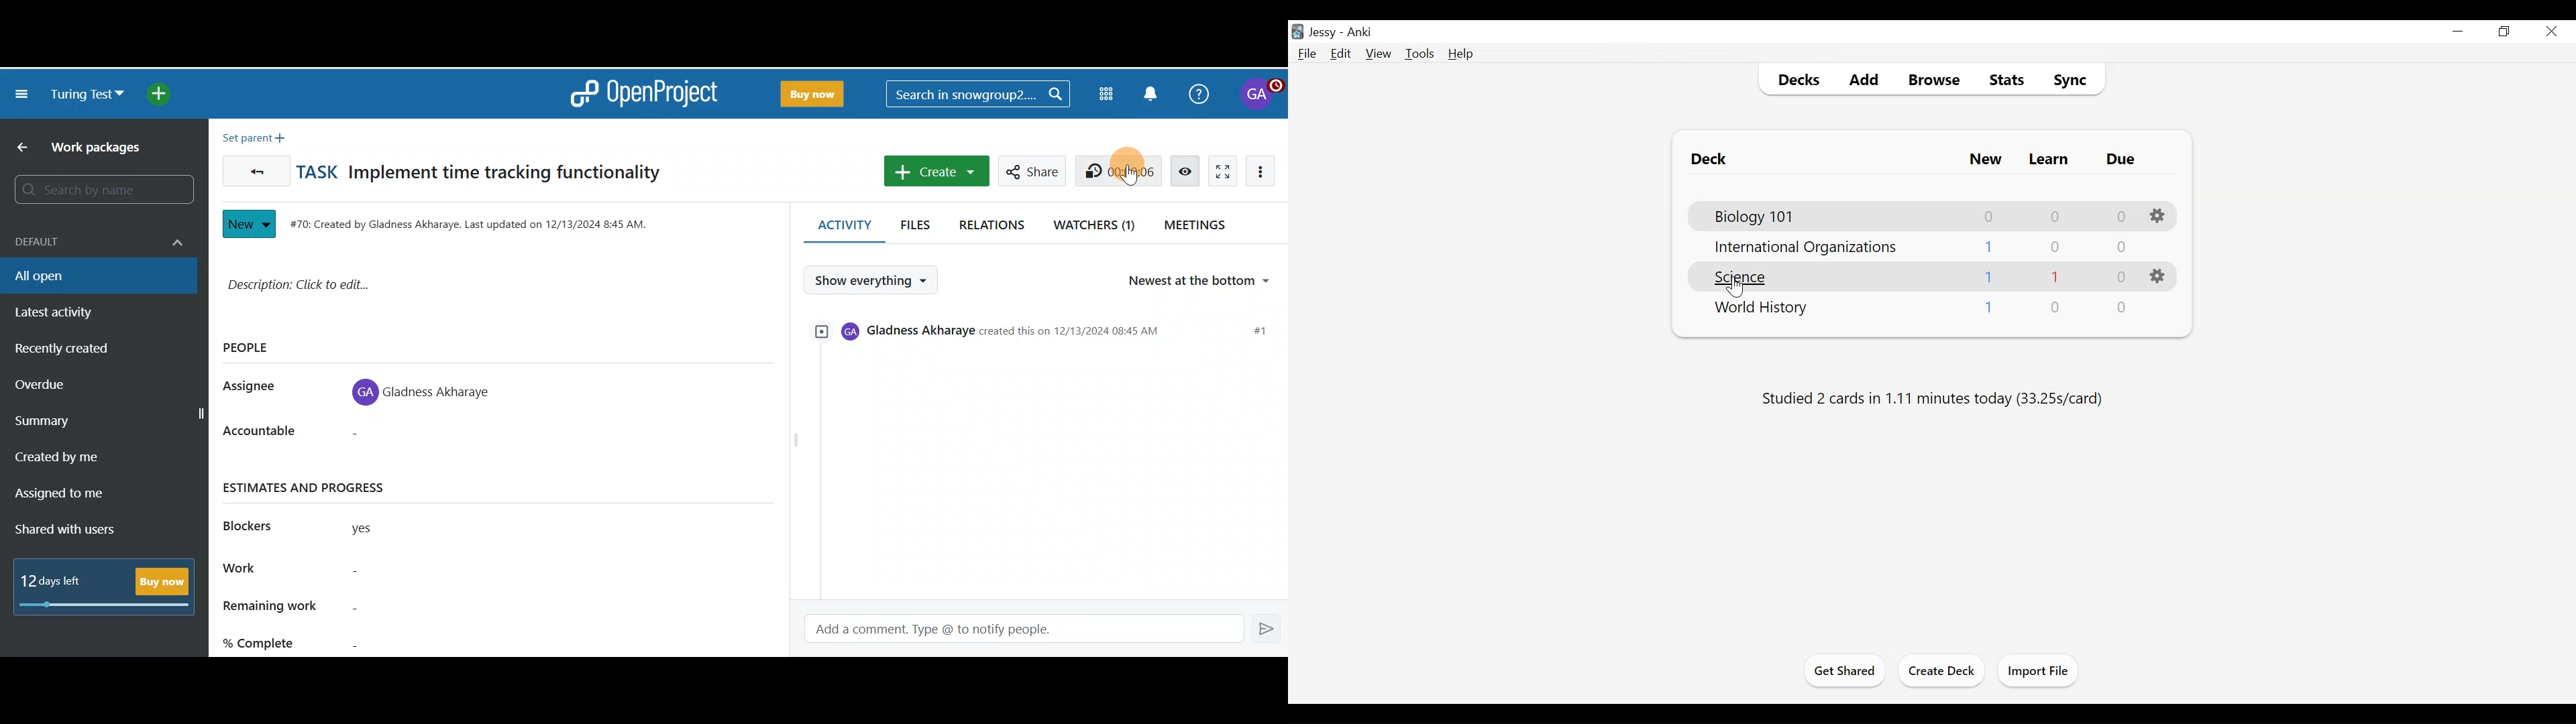  I want to click on Work, so click(358, 571).